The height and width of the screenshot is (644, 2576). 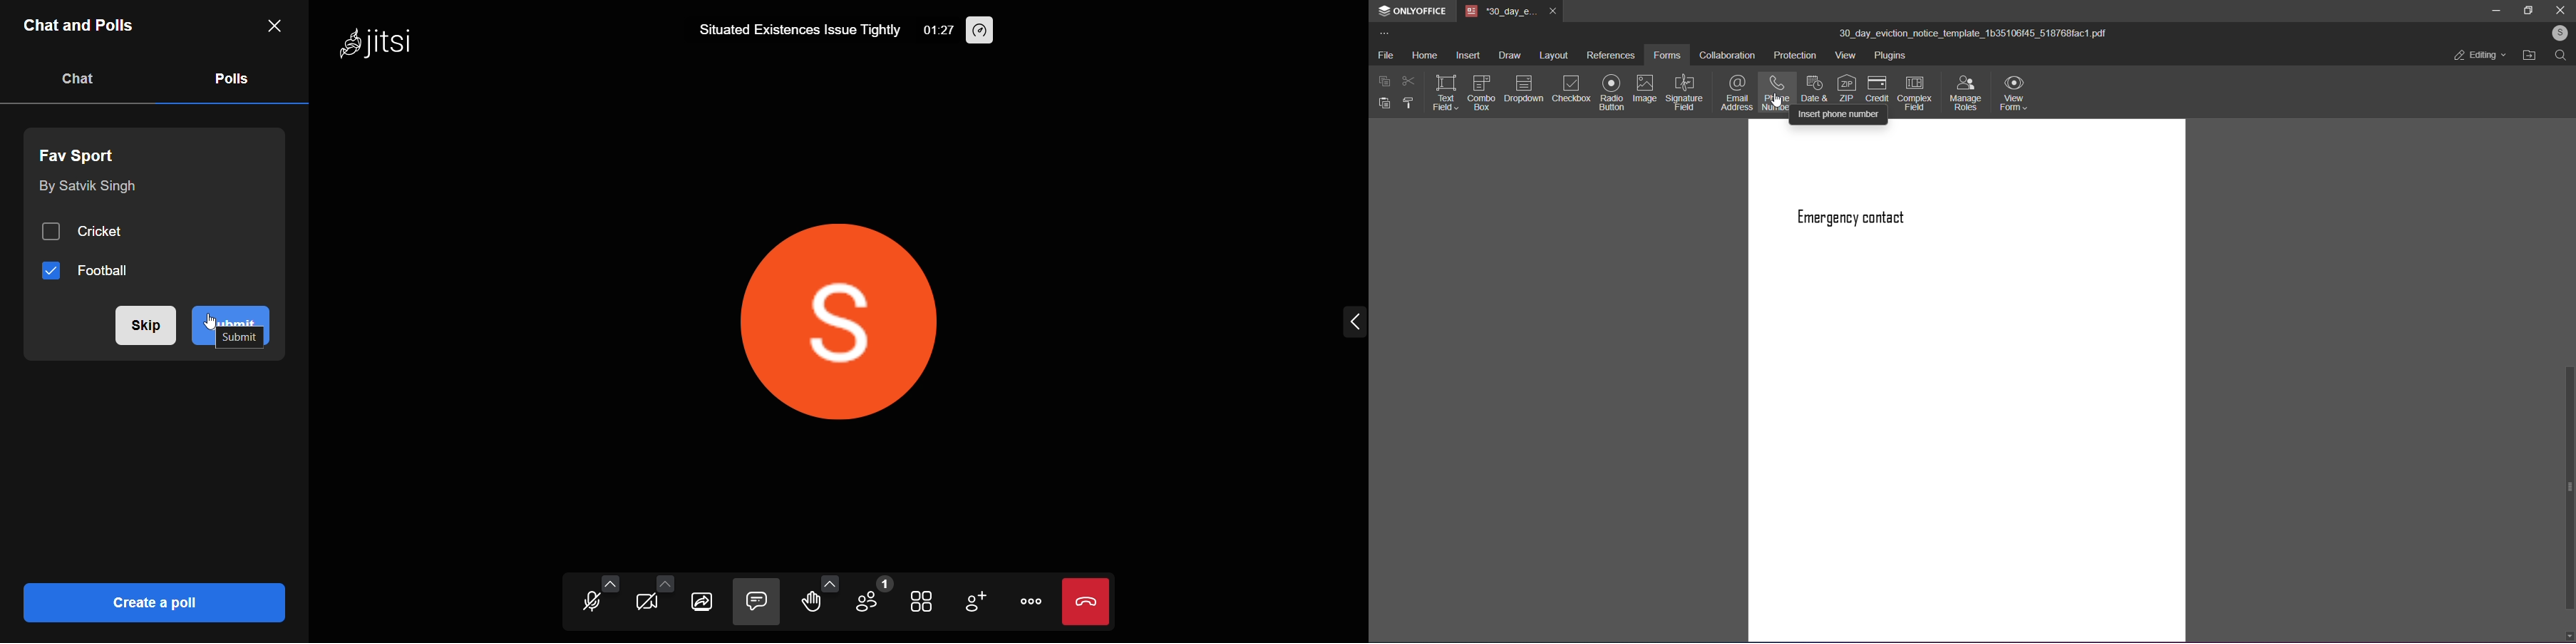 I want to click on more camera option, so click(x=663, y=582).